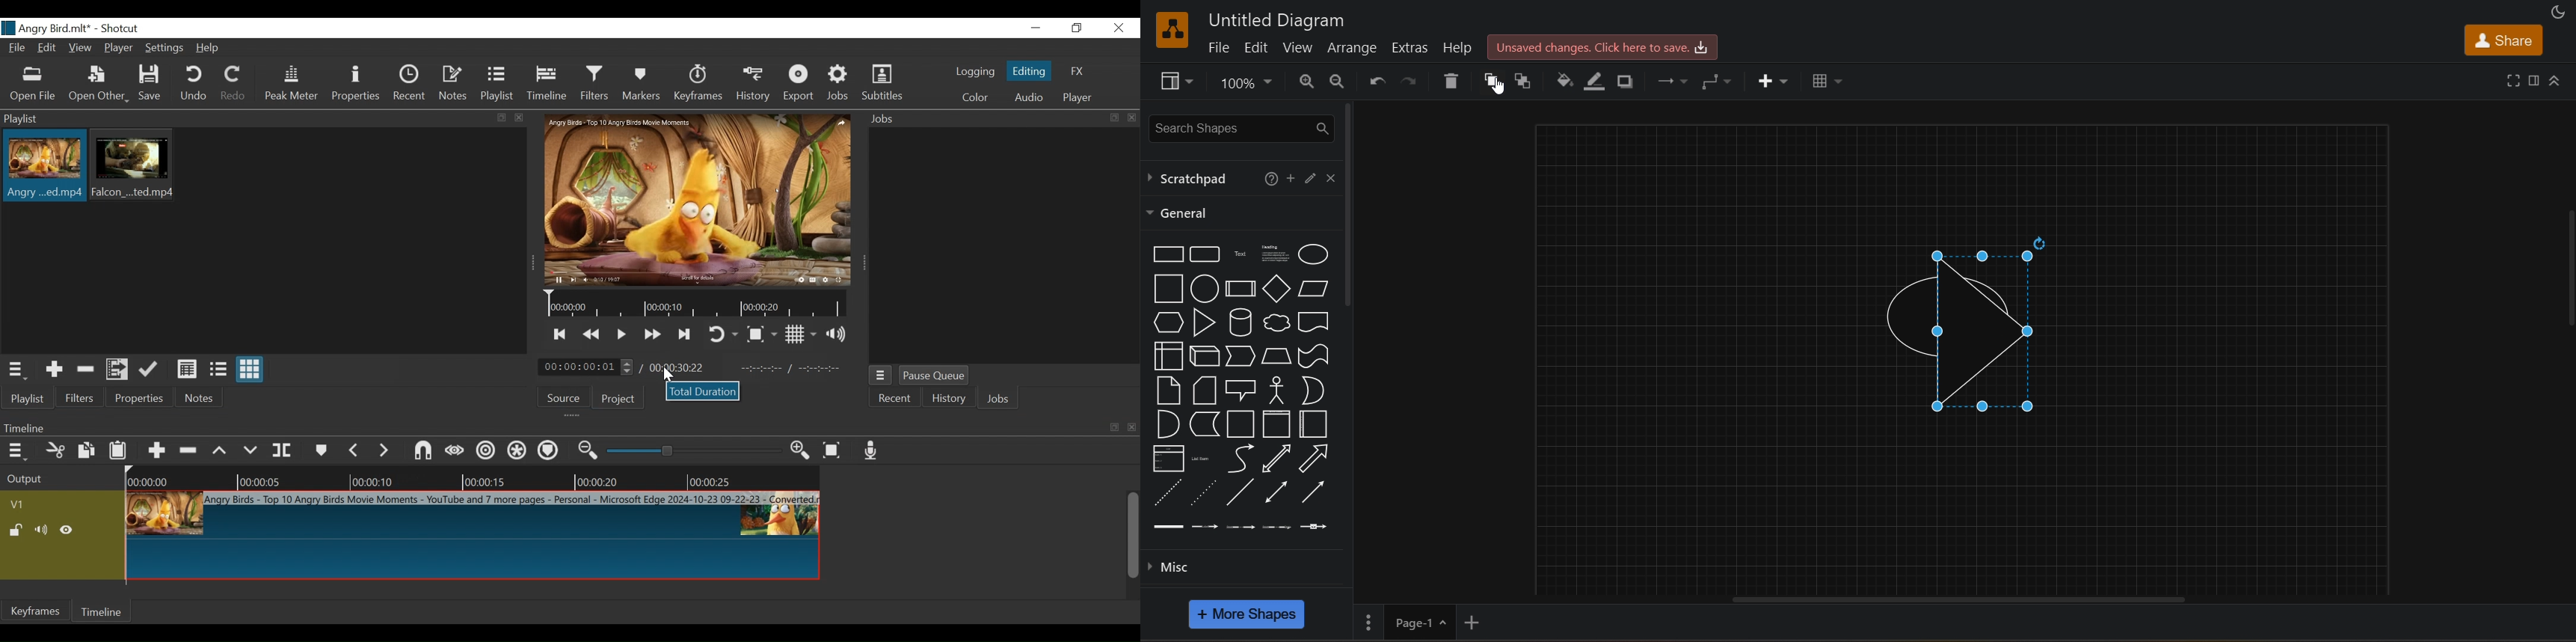 The image size is (2576, 644). I want to click on view, so click(1174, 81).